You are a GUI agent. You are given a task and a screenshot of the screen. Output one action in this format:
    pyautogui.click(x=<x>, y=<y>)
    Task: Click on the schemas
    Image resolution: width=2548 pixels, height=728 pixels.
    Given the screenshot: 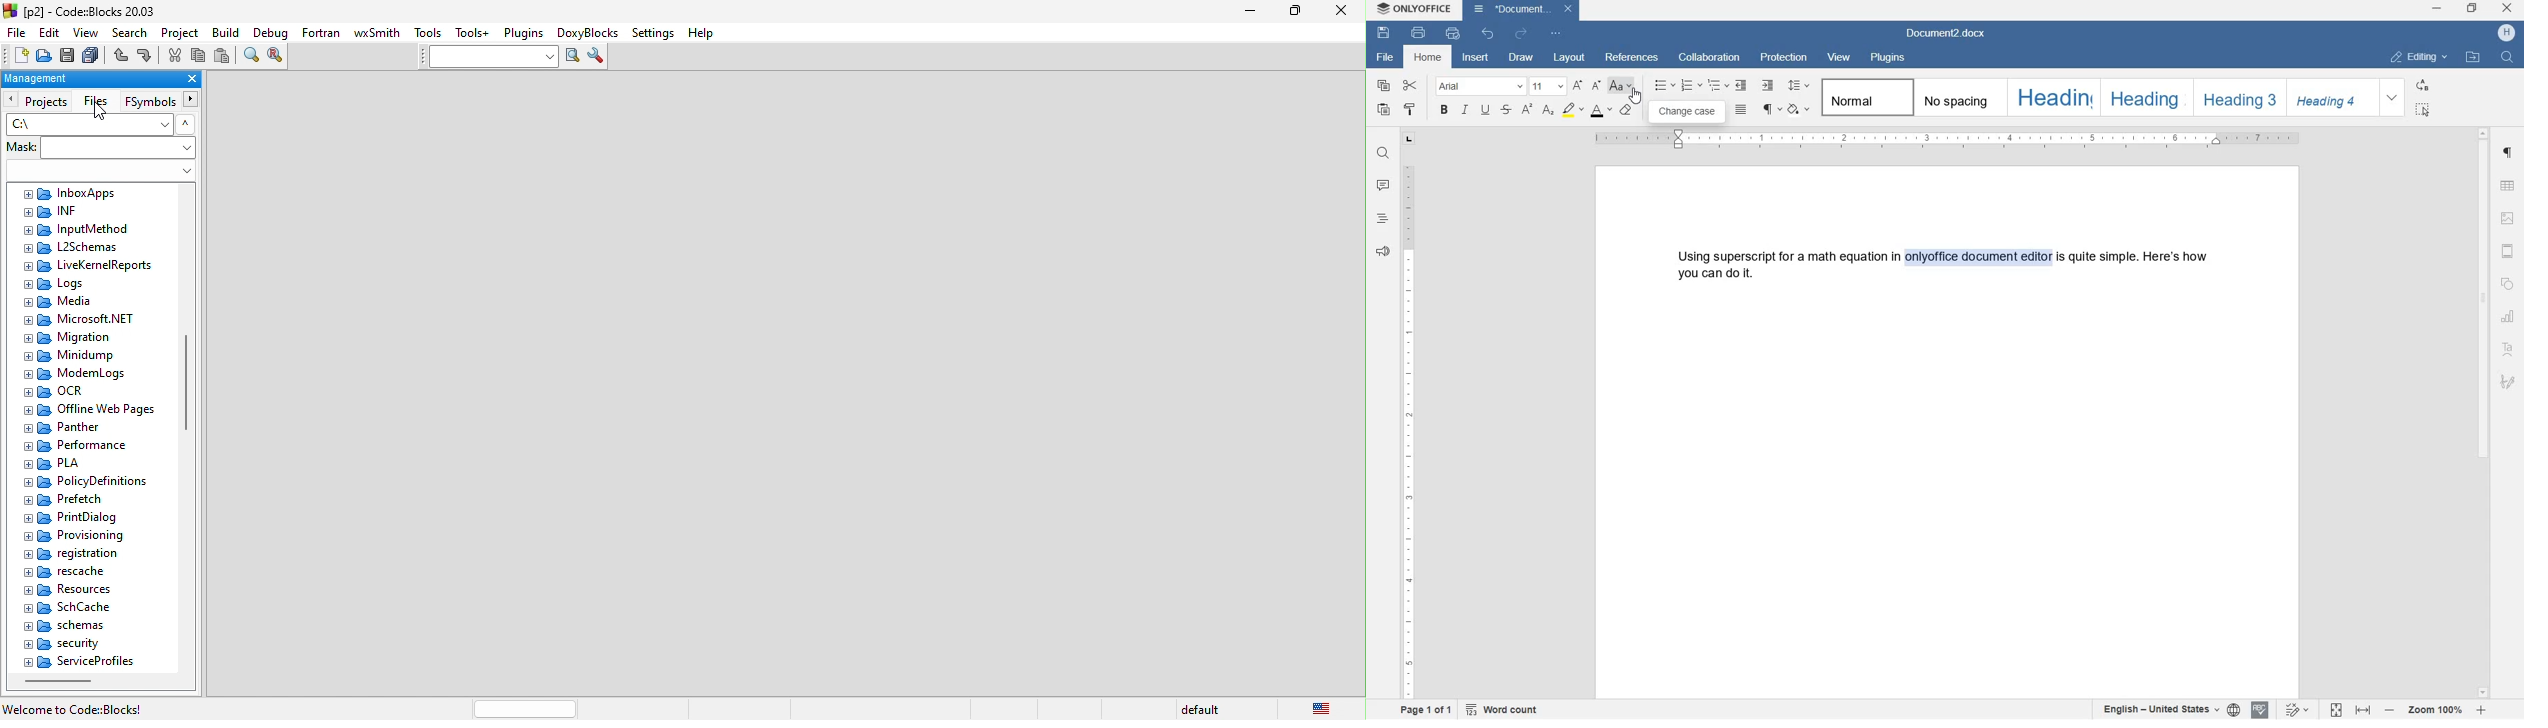 What is the action you would take?
    pyautogui.click(x=95, y=626)
    